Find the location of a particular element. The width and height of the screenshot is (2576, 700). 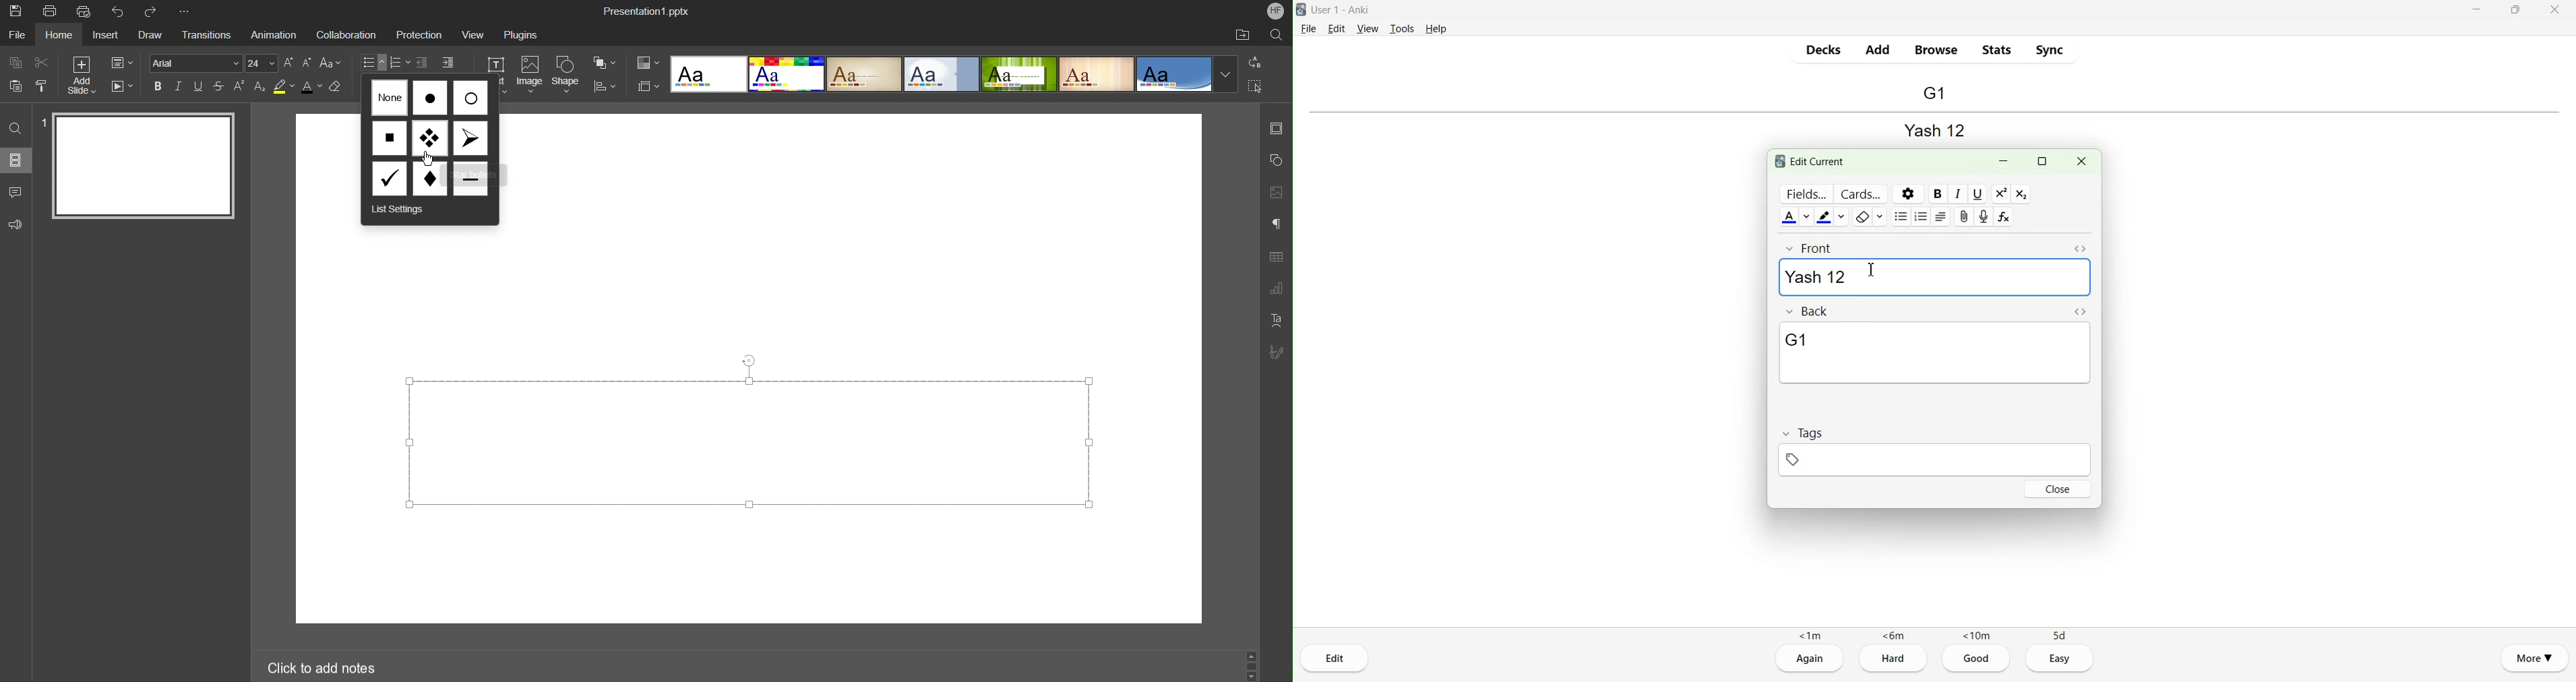

Sync is located at coordinates (2050, 49).